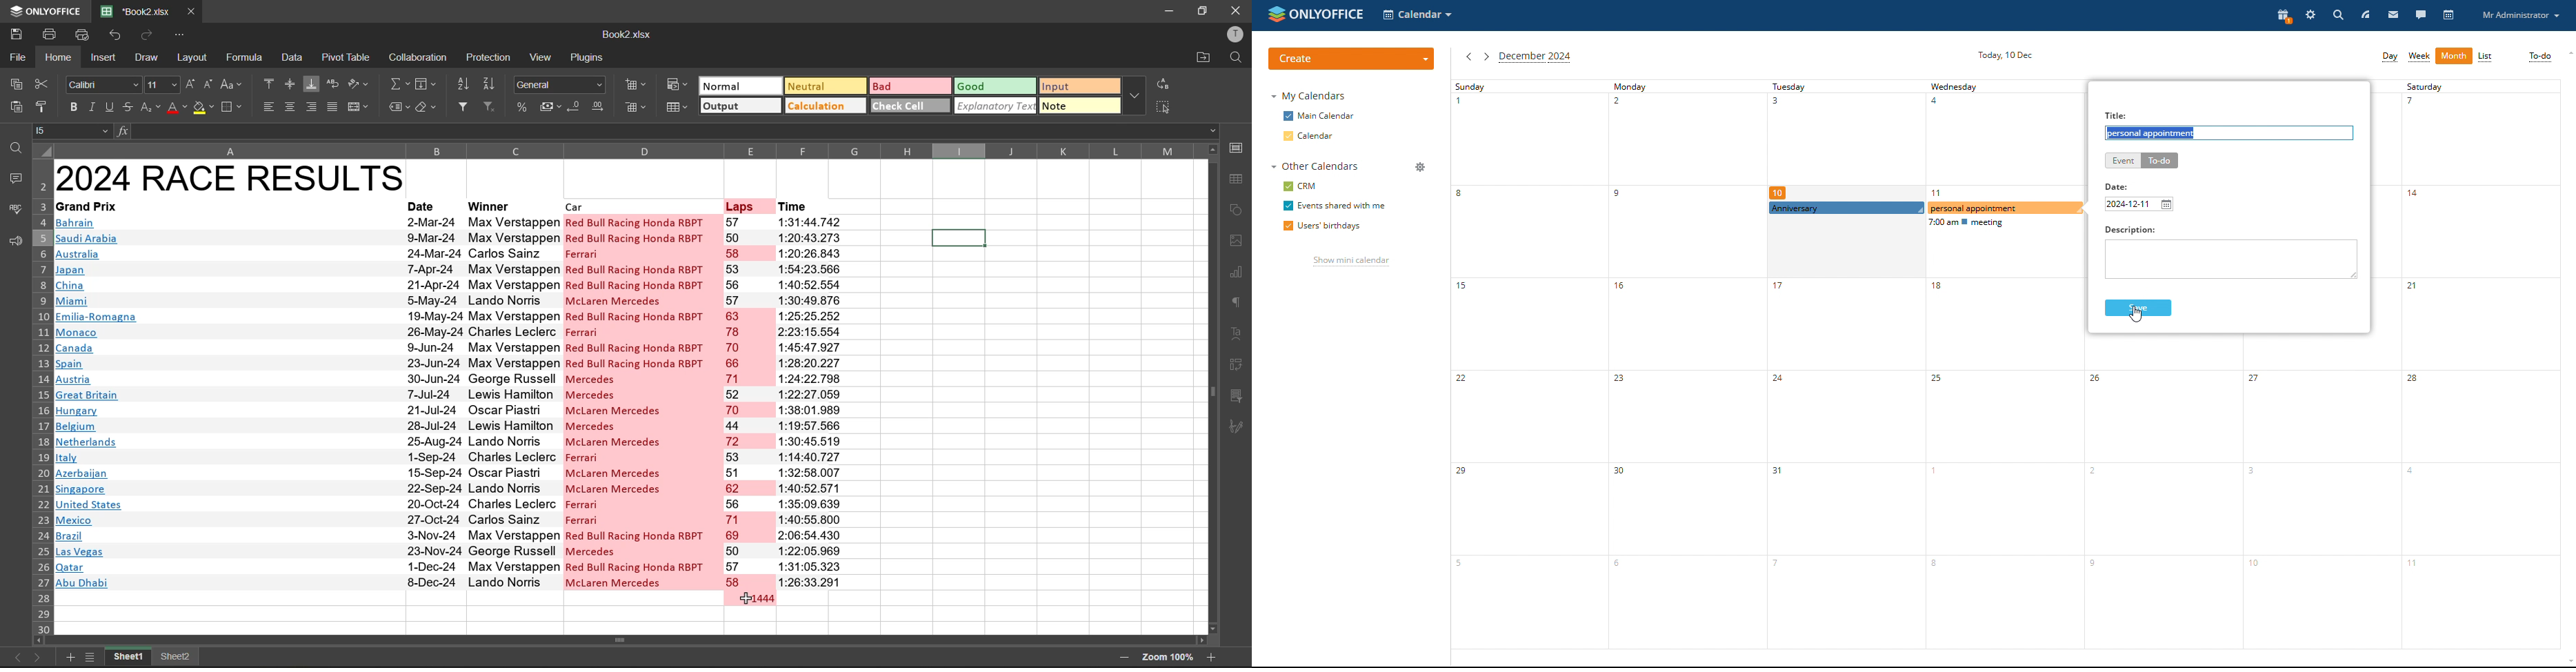  I want to click on talk, so click(2420, 16).